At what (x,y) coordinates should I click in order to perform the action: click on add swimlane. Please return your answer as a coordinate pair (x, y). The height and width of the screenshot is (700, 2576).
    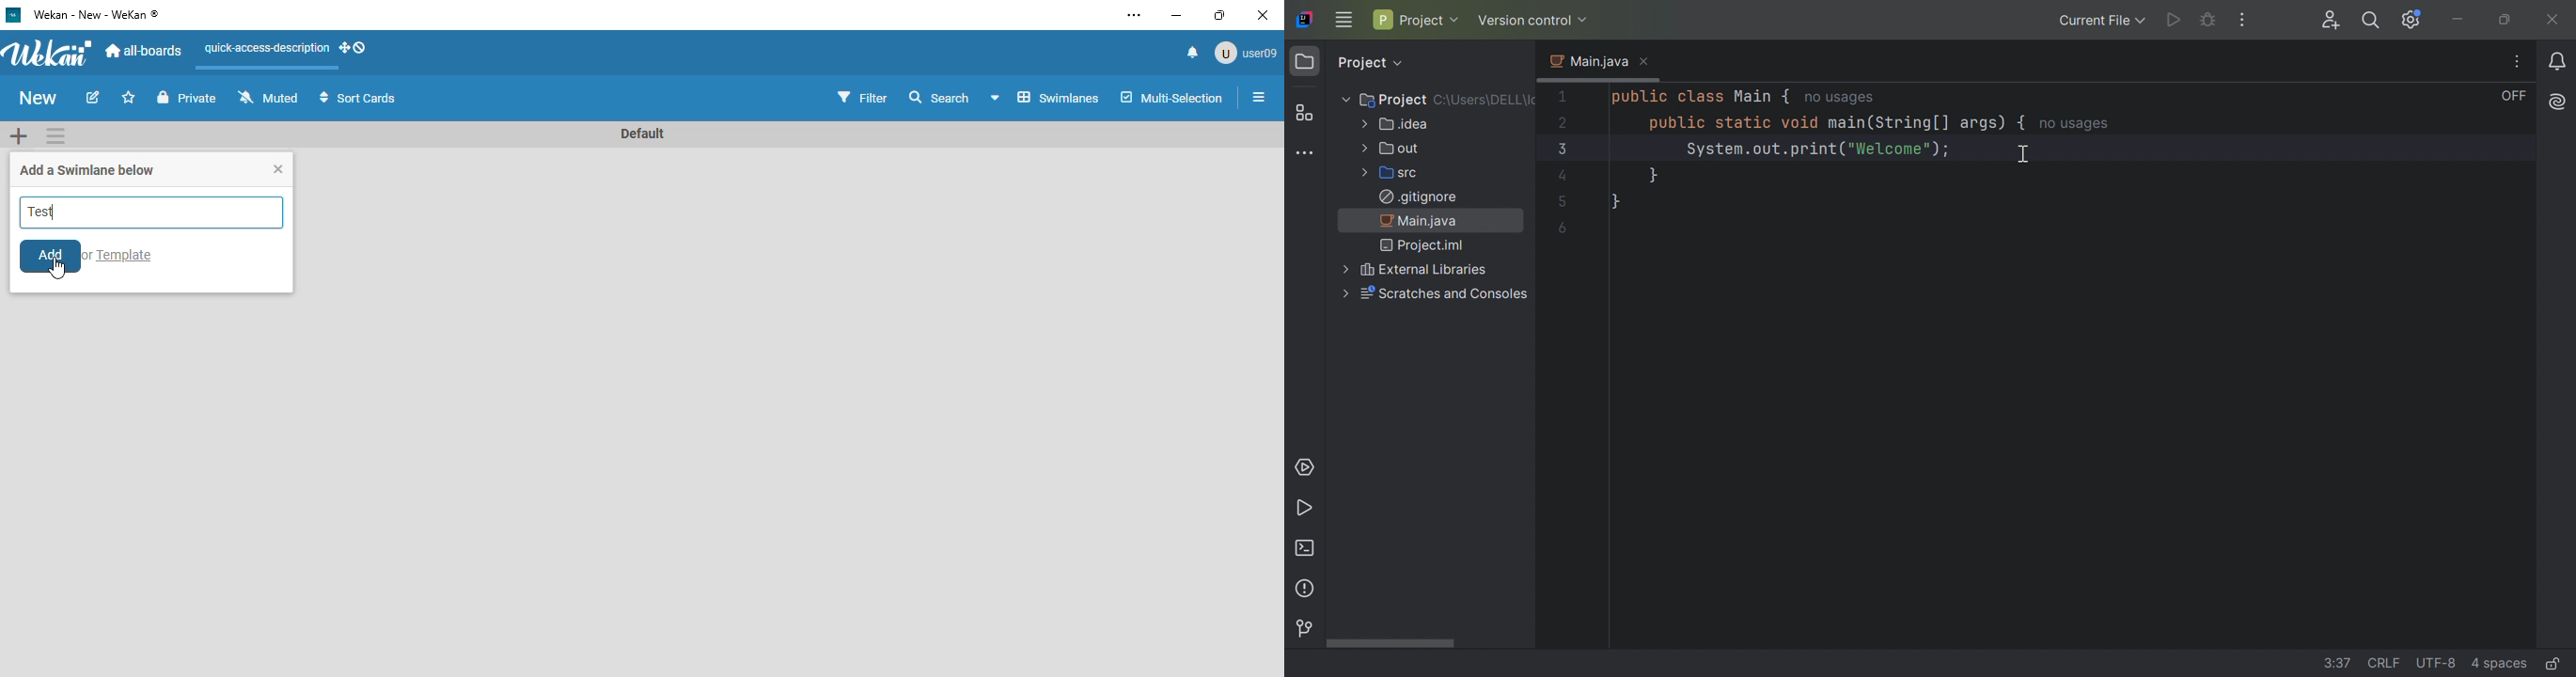
    Looking at the image, I should click on (19, 134).